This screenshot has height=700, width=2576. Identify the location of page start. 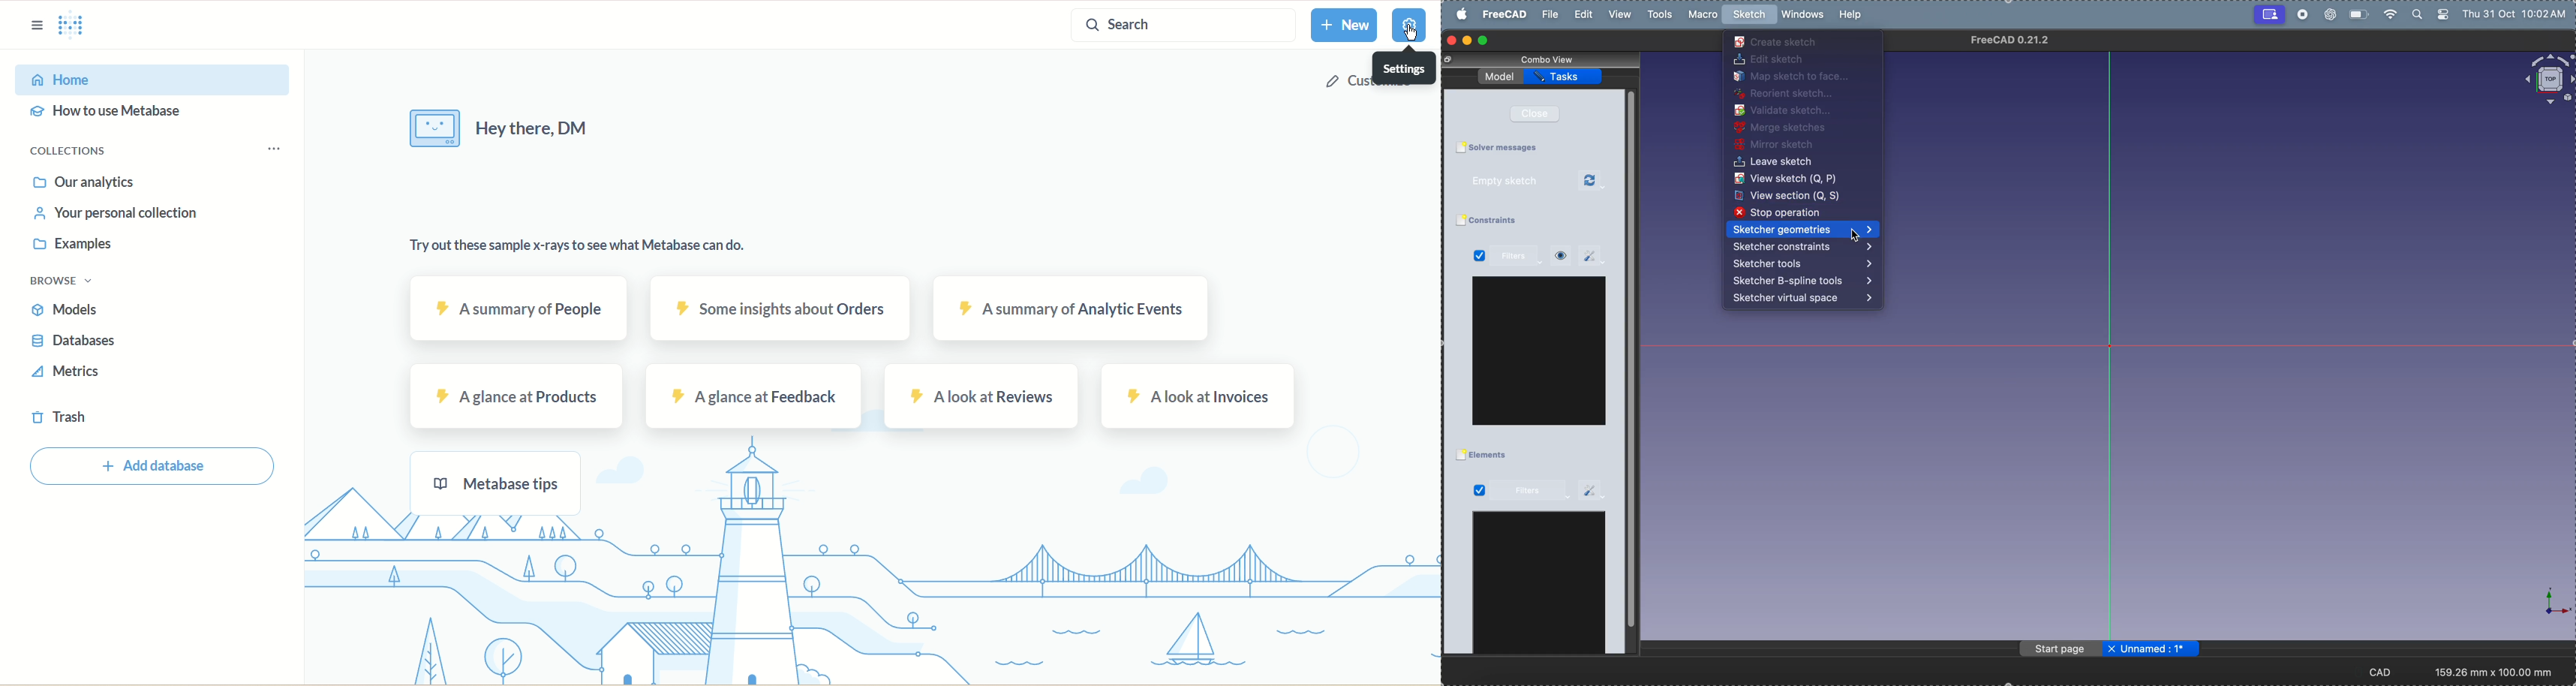
(2062, 650).